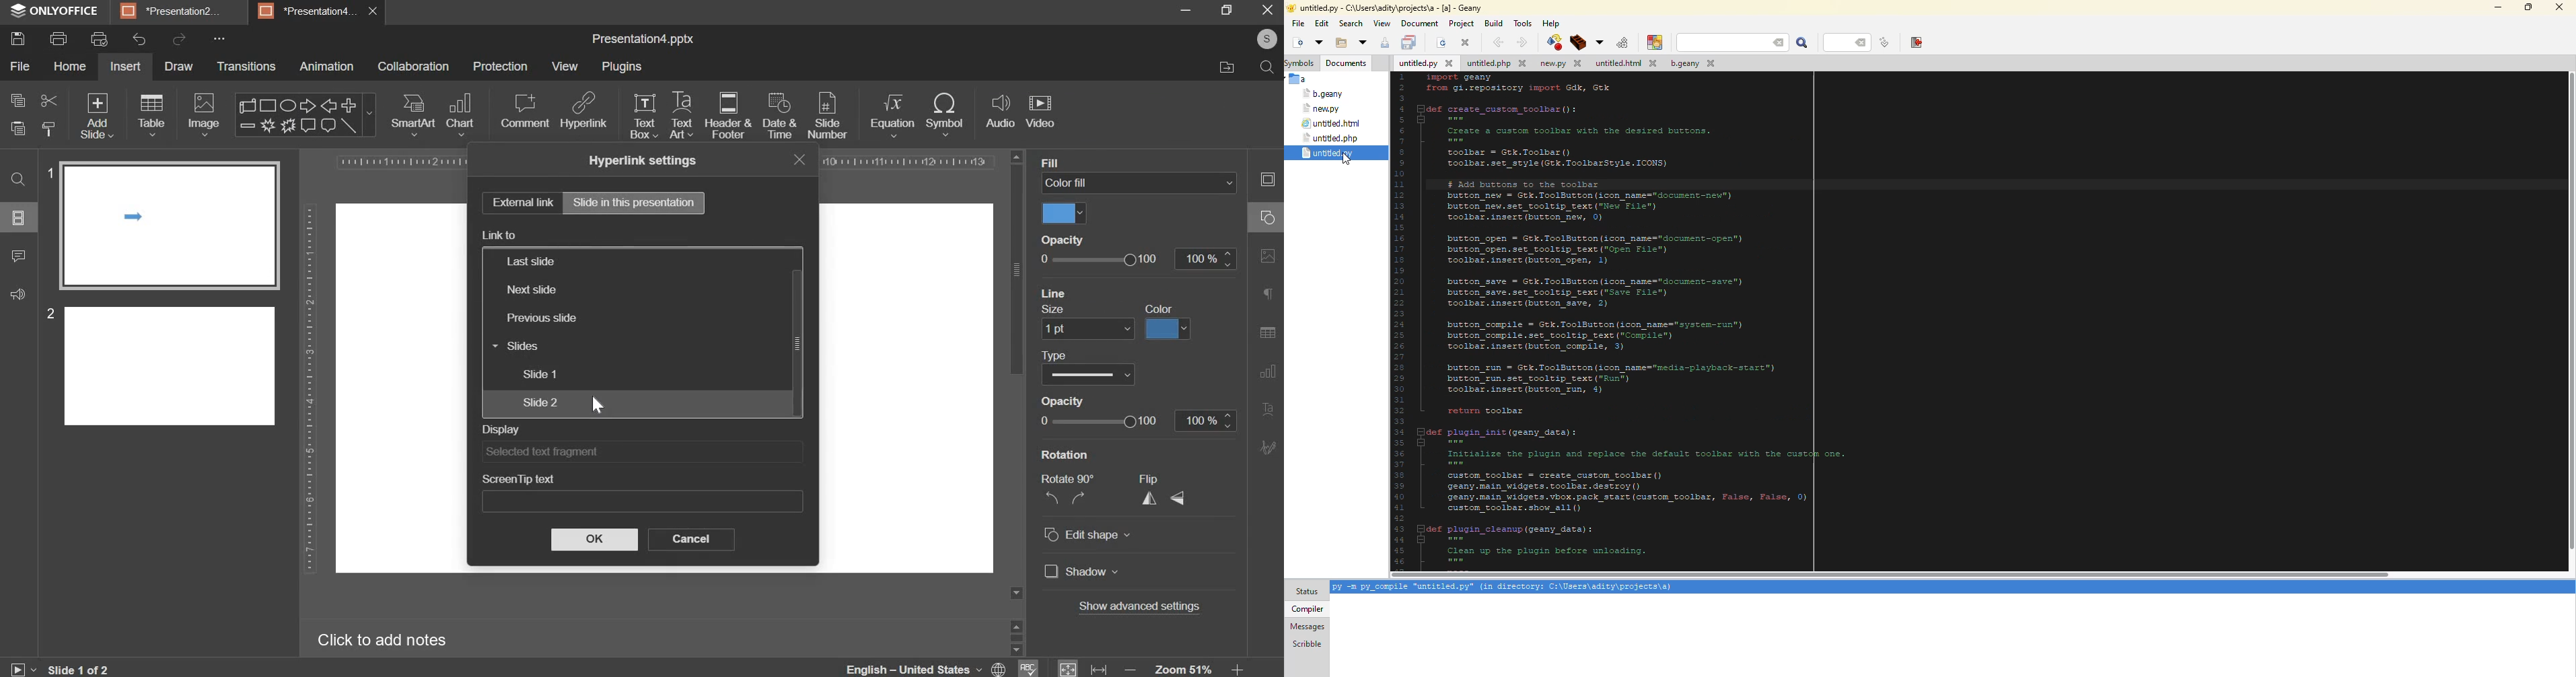  I want to click on Rotation, so click(1069, 455).